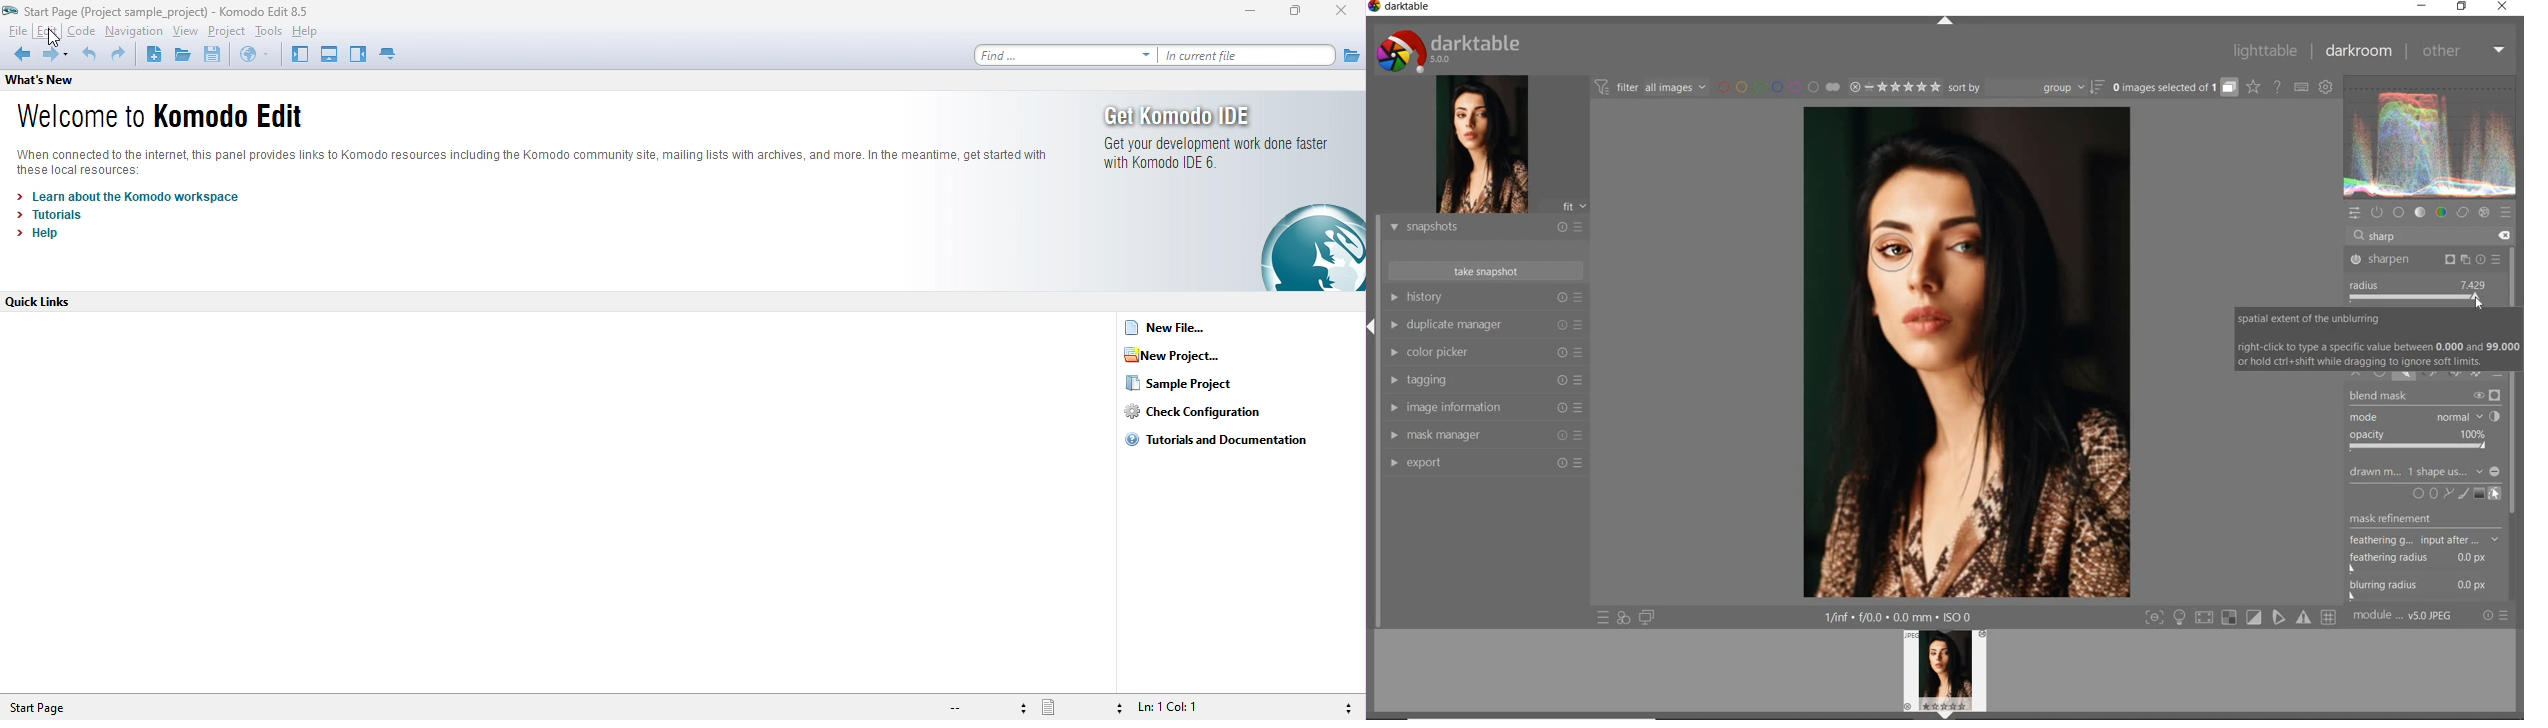 The image size is (2548, 728). I want to click on tab, so click(390, 55).